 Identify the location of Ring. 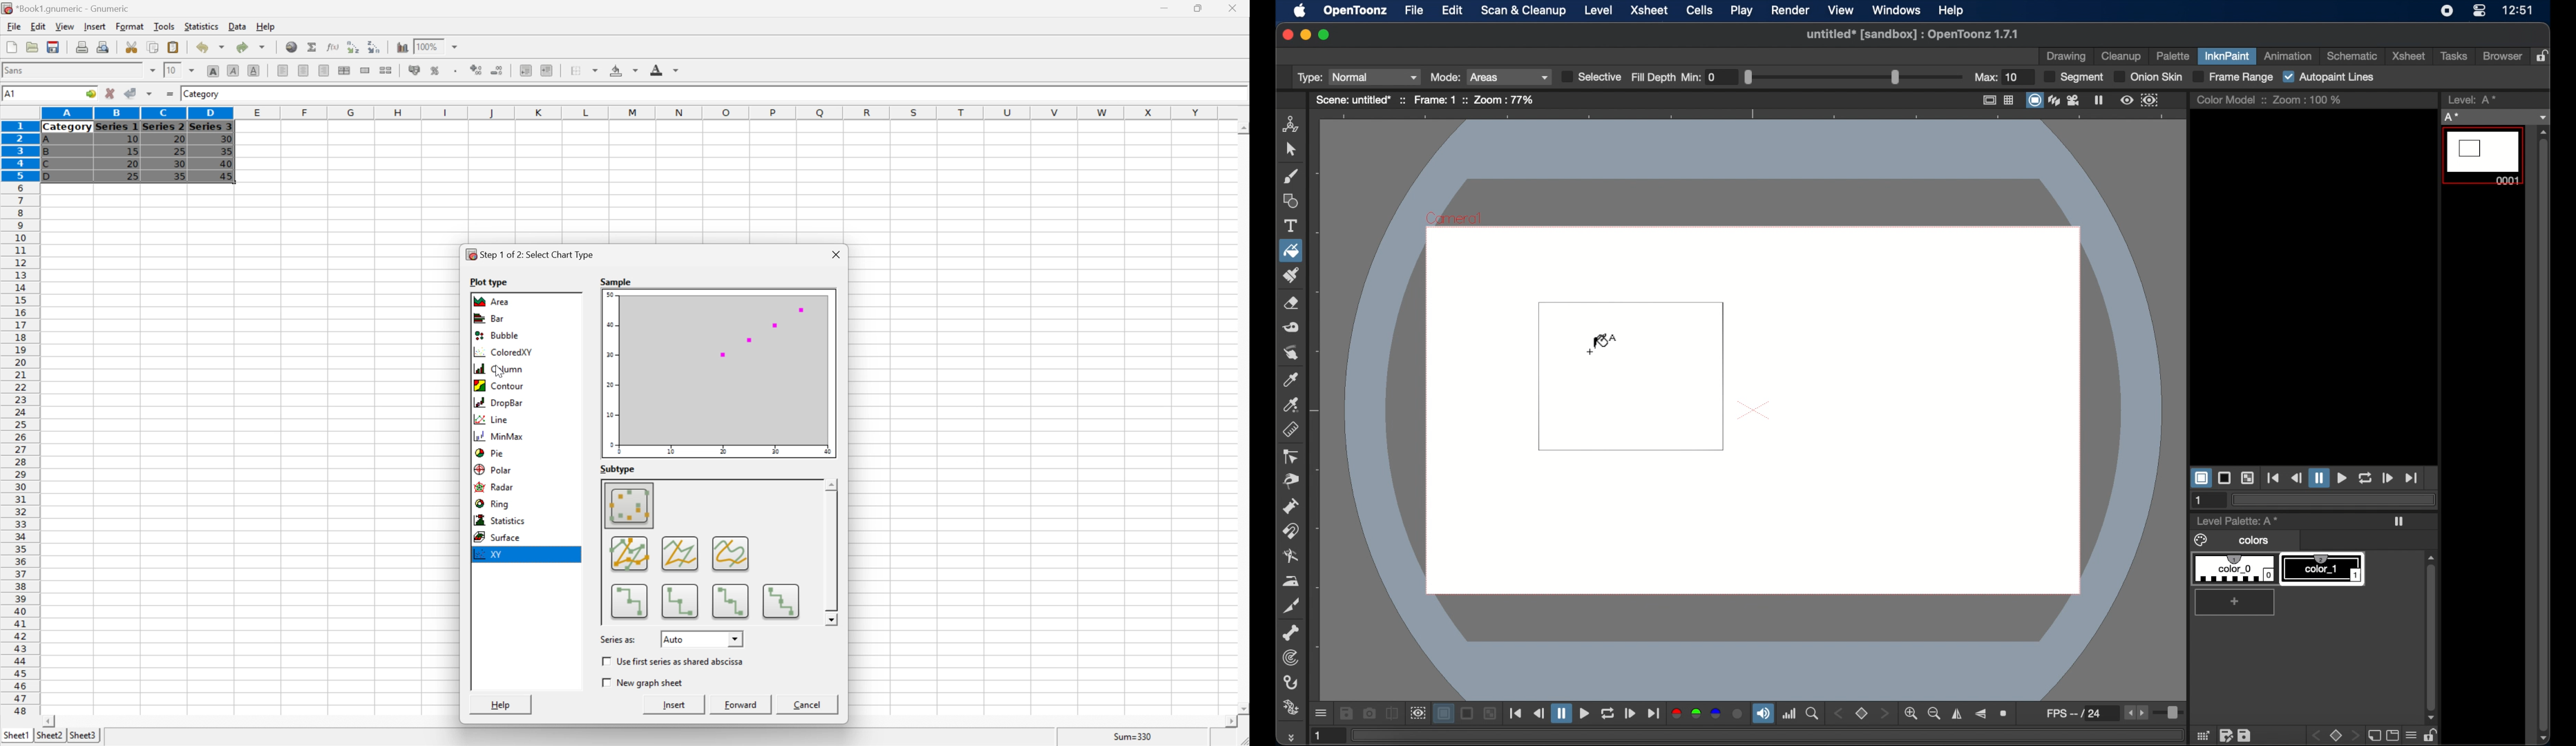
(496, 504).